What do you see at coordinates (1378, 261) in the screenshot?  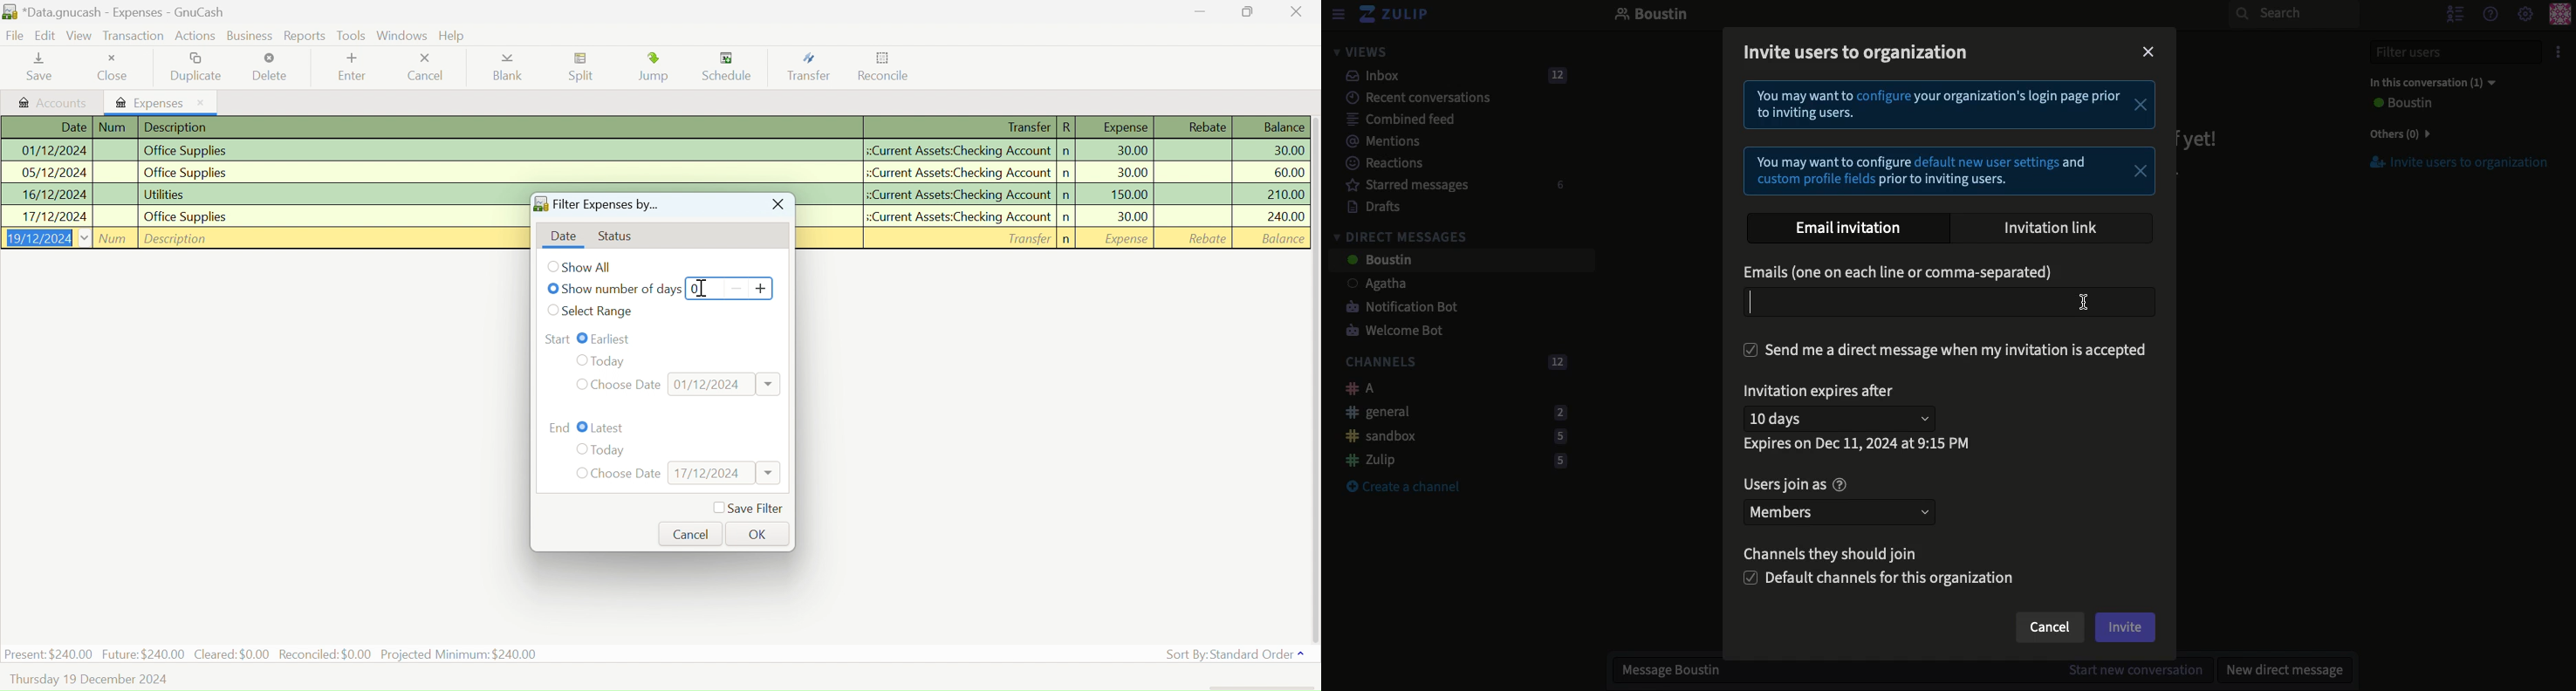 I see `User 2` at bounding box center [1378, 261].